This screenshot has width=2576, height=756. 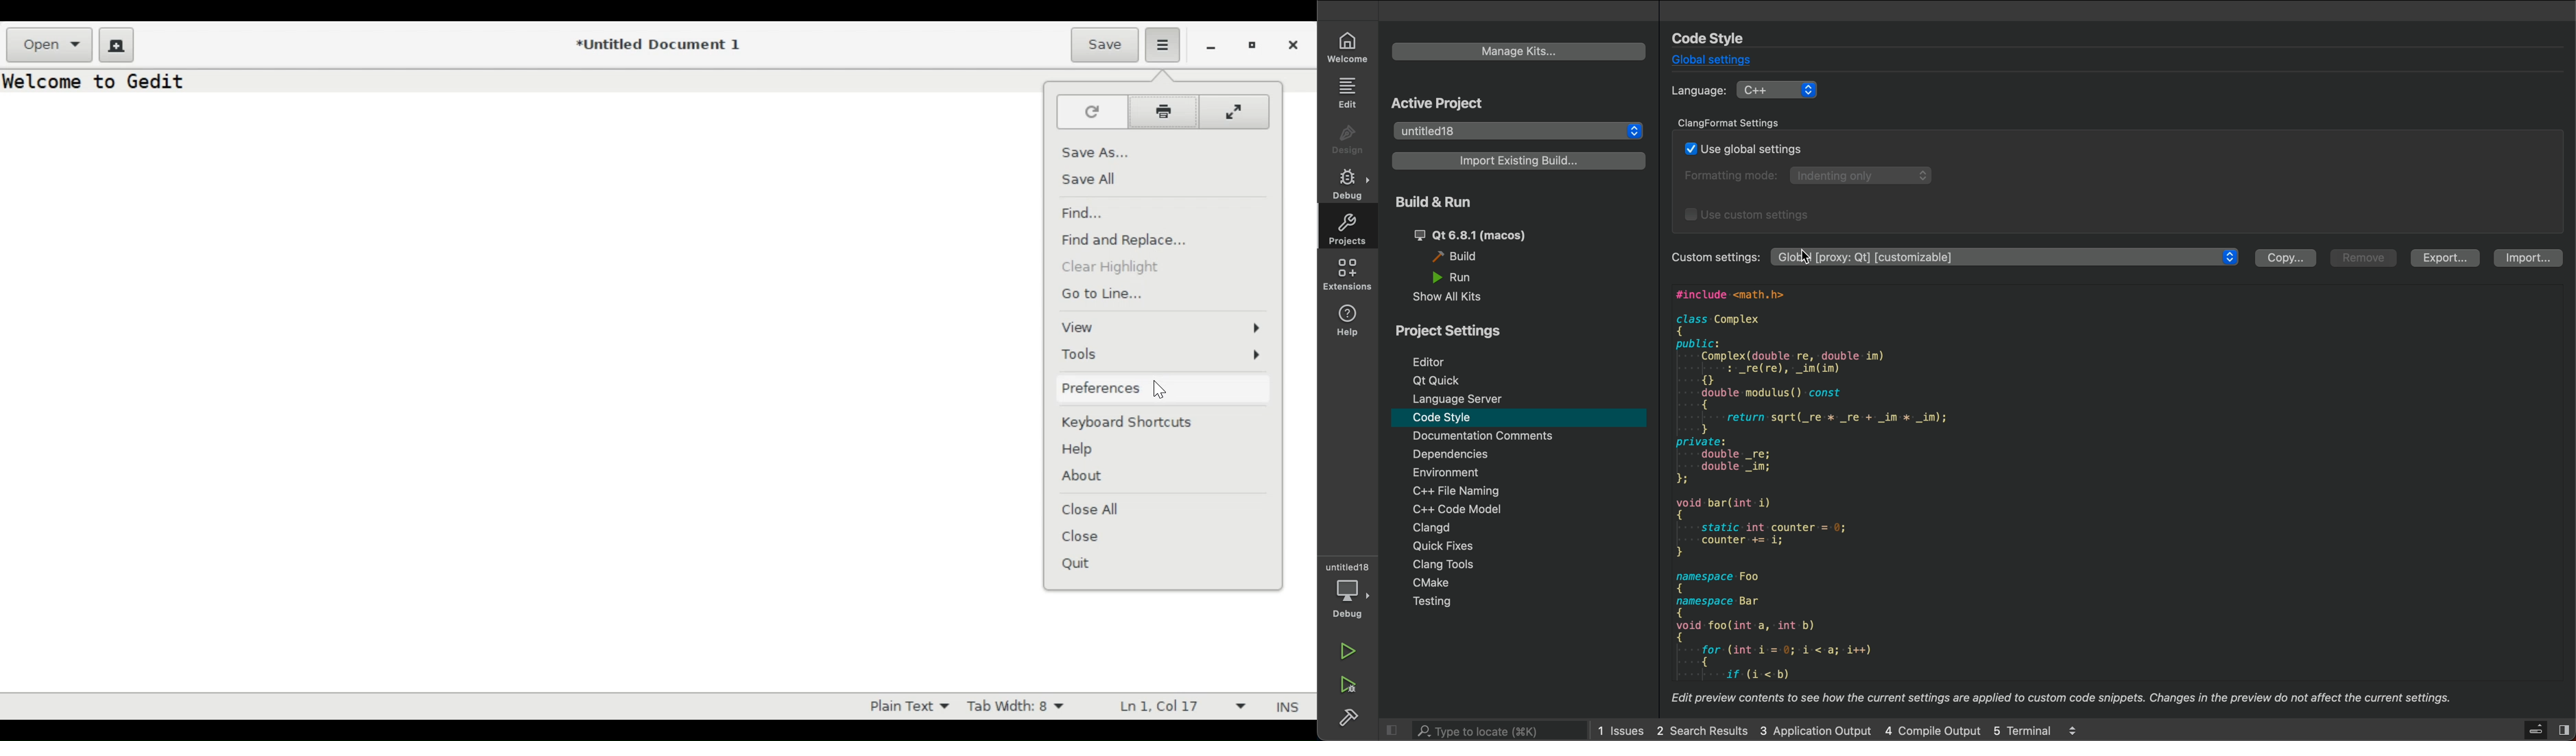 I want to click on C++ code model , so click(x=1478, y=512).